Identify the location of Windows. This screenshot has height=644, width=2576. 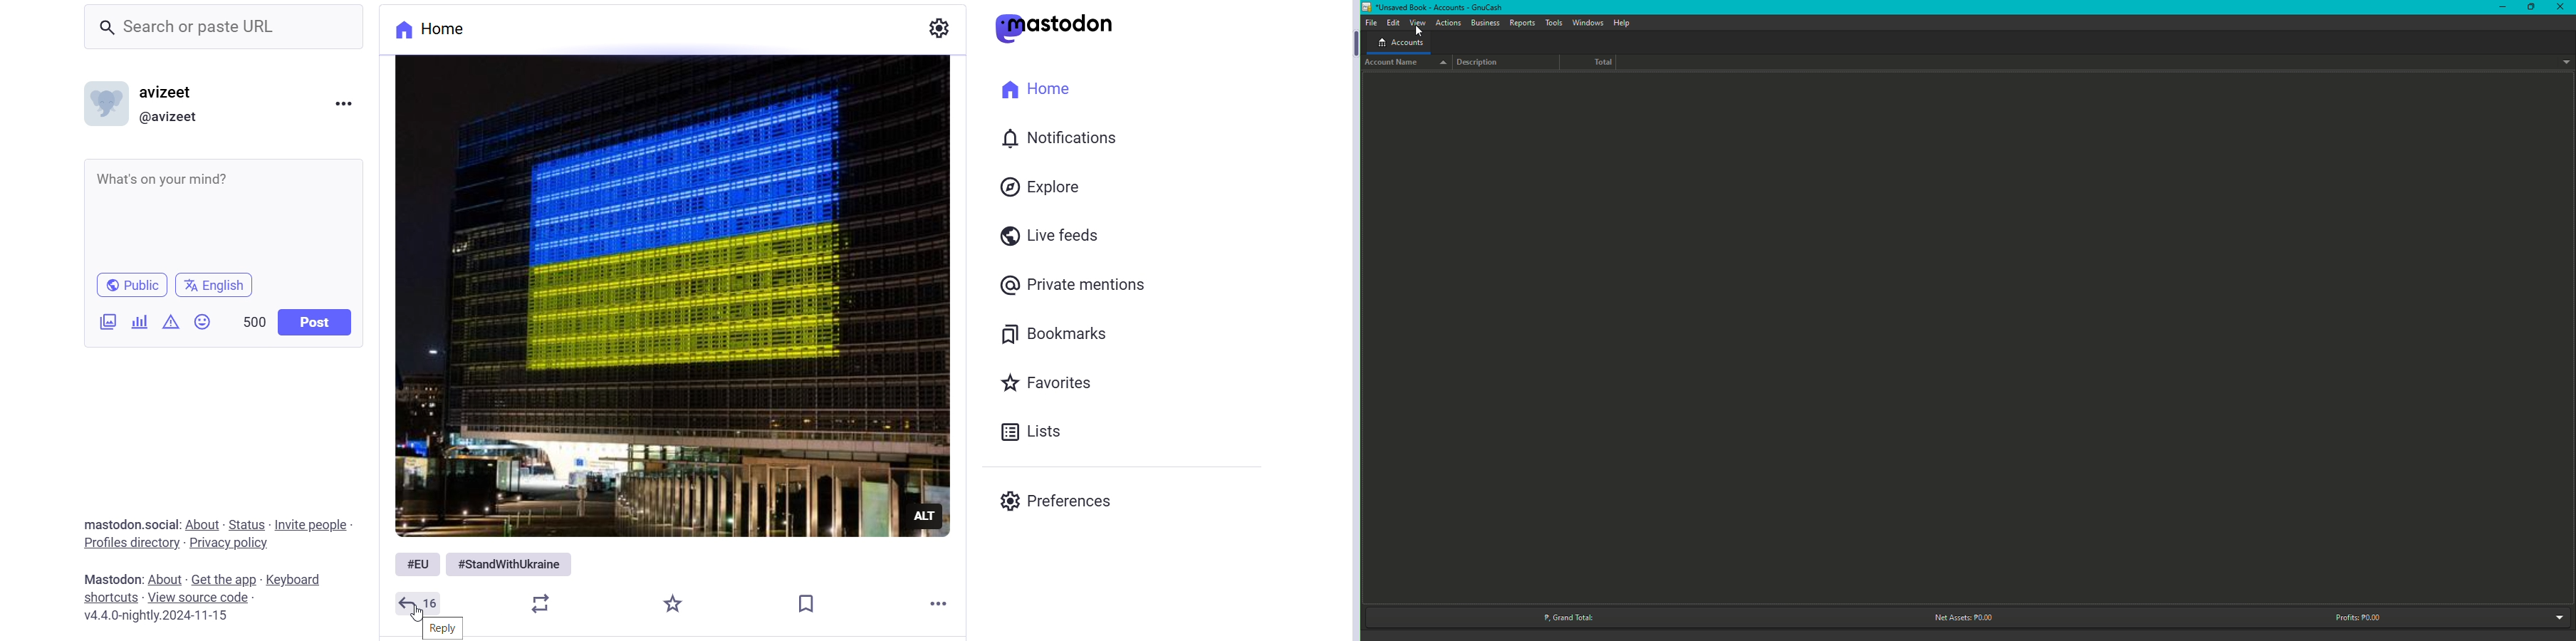
(1588, 22).